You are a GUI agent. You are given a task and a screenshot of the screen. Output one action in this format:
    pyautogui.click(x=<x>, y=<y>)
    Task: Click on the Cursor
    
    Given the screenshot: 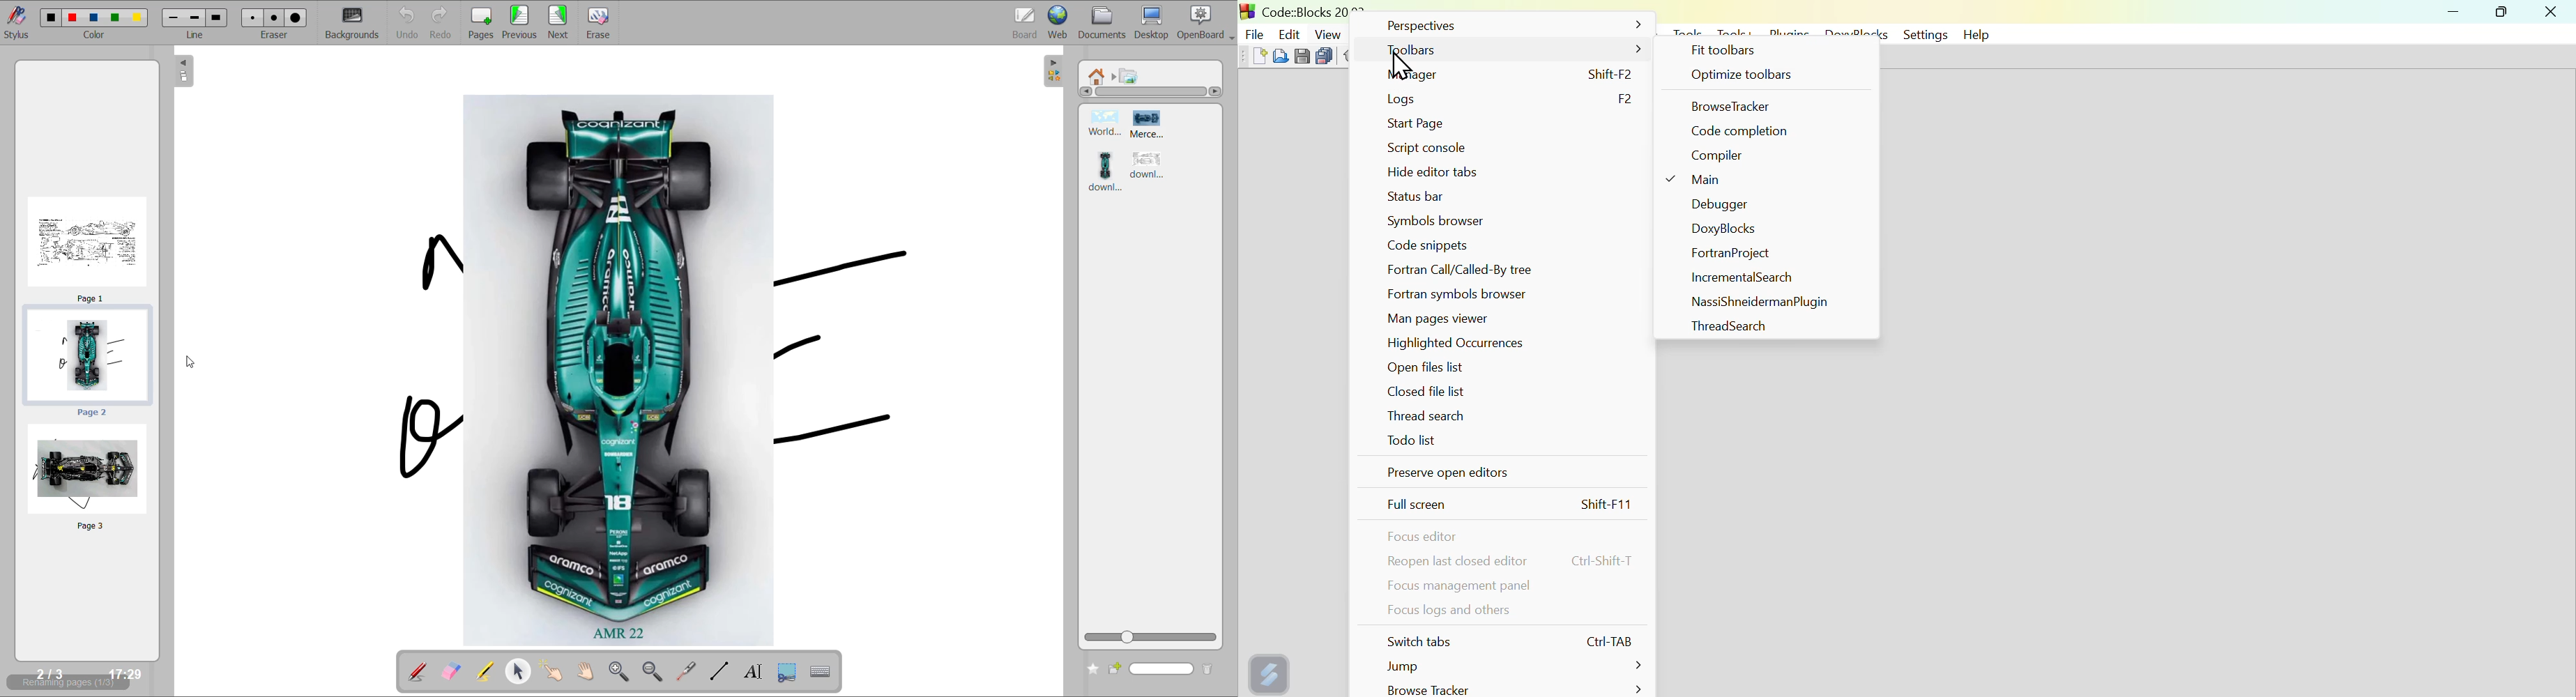 What is the action you would take?
    pyautogui.click(x=1398, y=68)
    